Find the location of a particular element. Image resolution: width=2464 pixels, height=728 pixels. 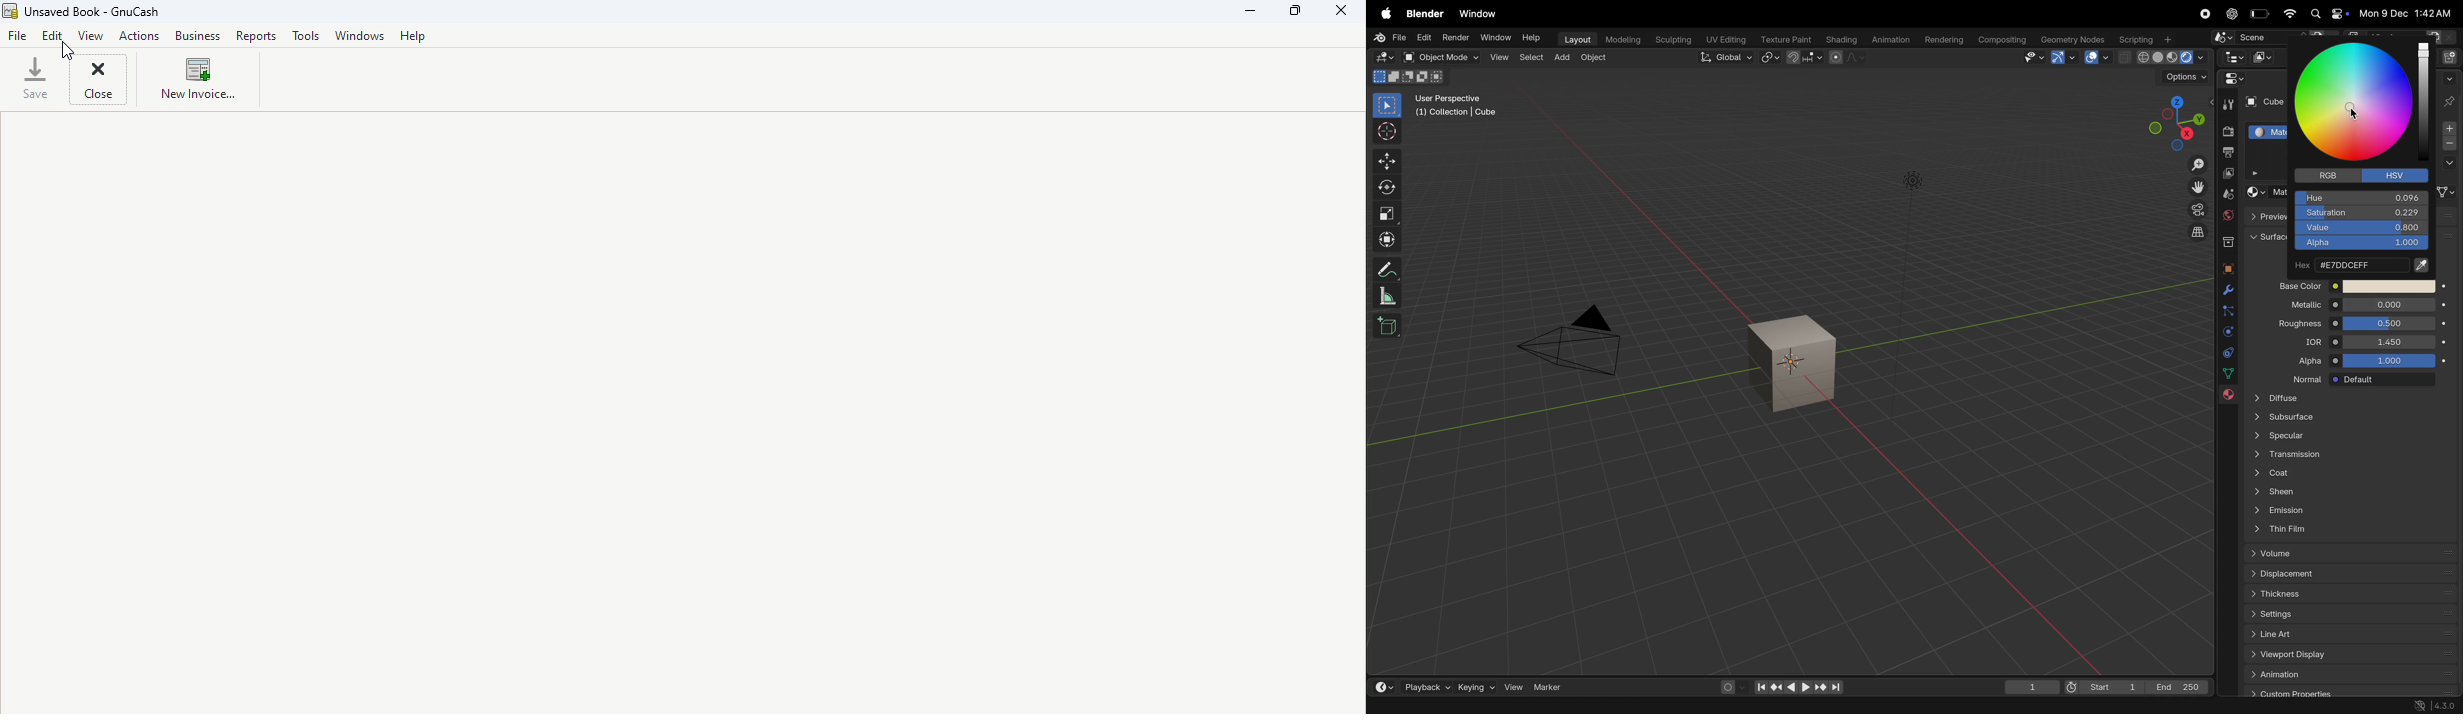

more options is located at coordinates (2450, 78).